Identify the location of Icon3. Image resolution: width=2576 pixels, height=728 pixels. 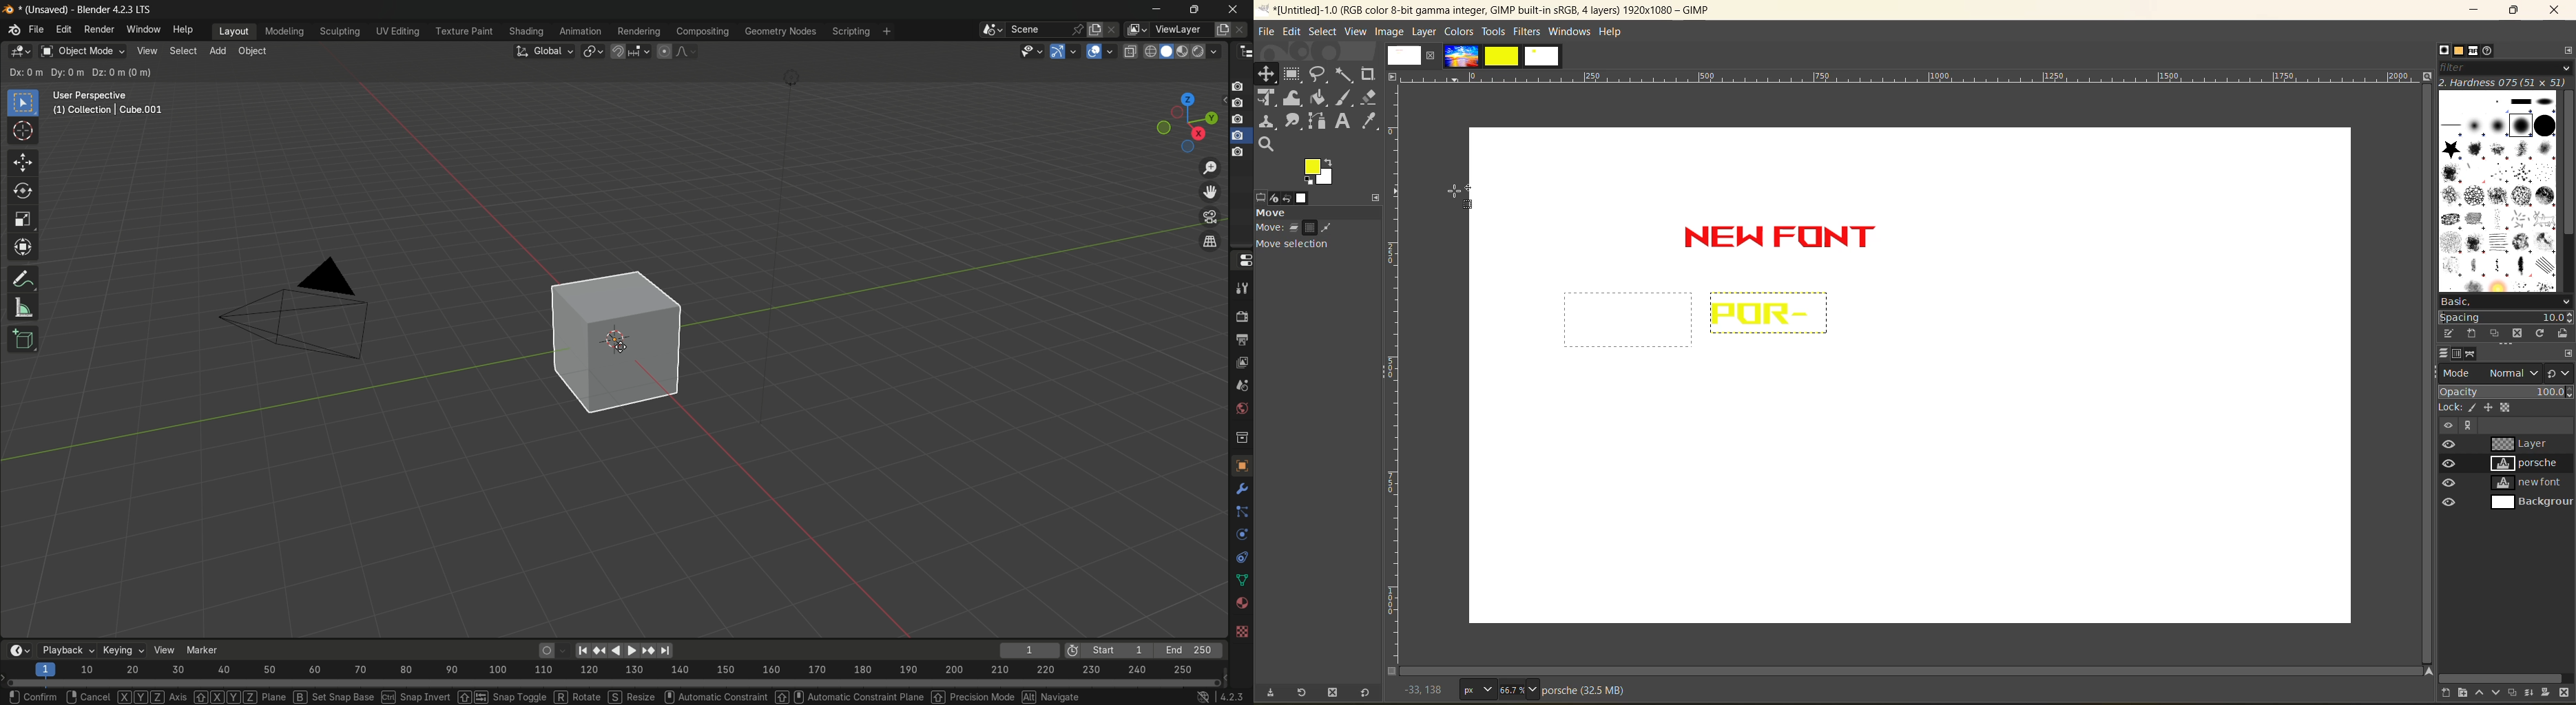
(1241, 120).